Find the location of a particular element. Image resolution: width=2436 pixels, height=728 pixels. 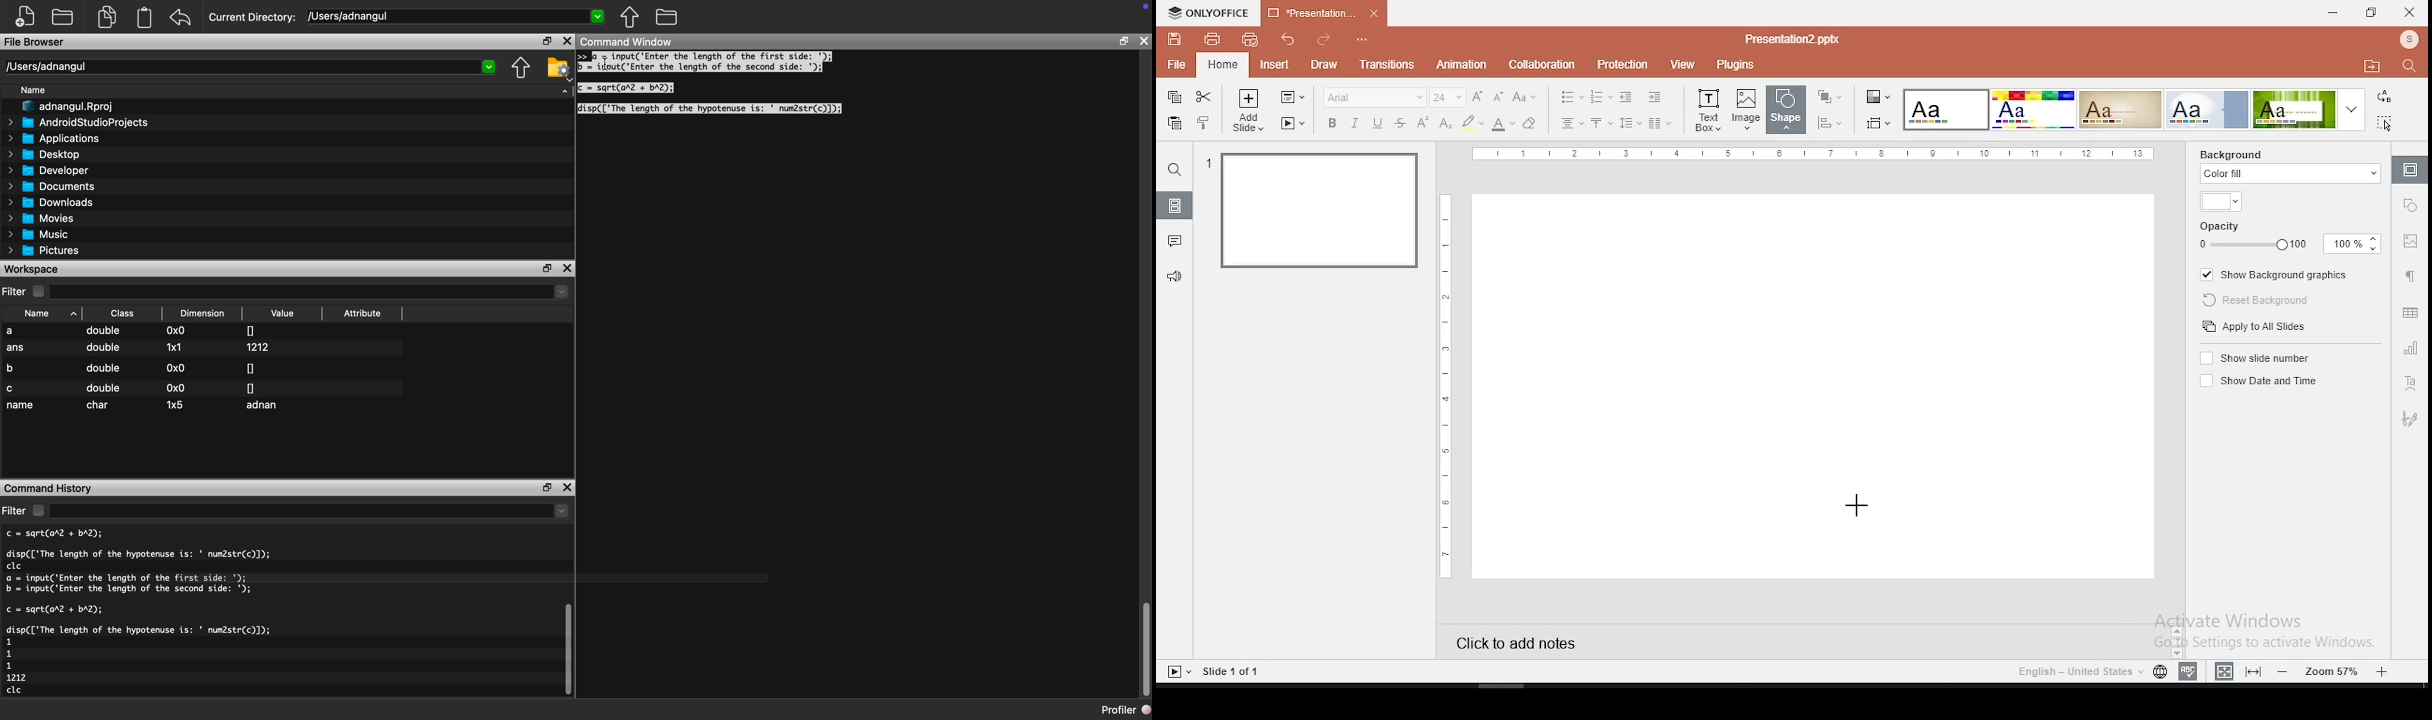

find is located at coordinates (2413, 68).